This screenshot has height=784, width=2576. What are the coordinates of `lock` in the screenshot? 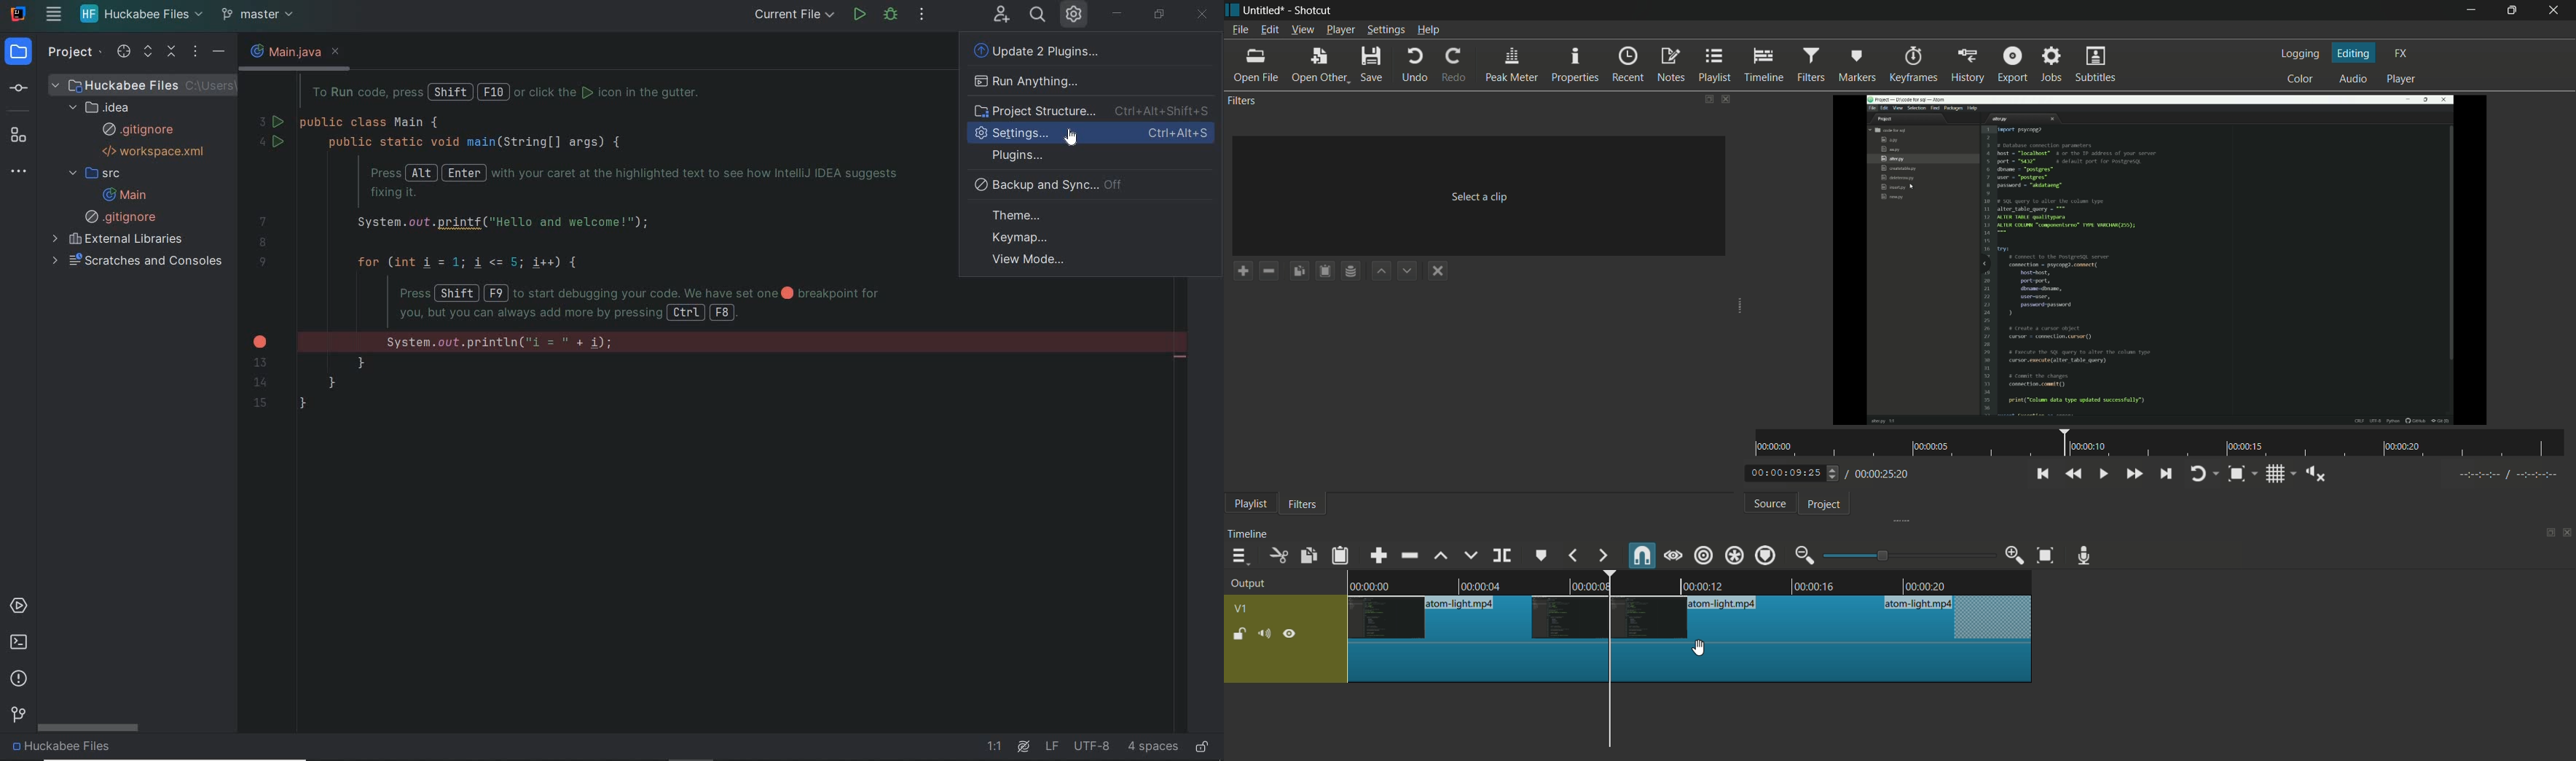 It's located at (1239, 635).